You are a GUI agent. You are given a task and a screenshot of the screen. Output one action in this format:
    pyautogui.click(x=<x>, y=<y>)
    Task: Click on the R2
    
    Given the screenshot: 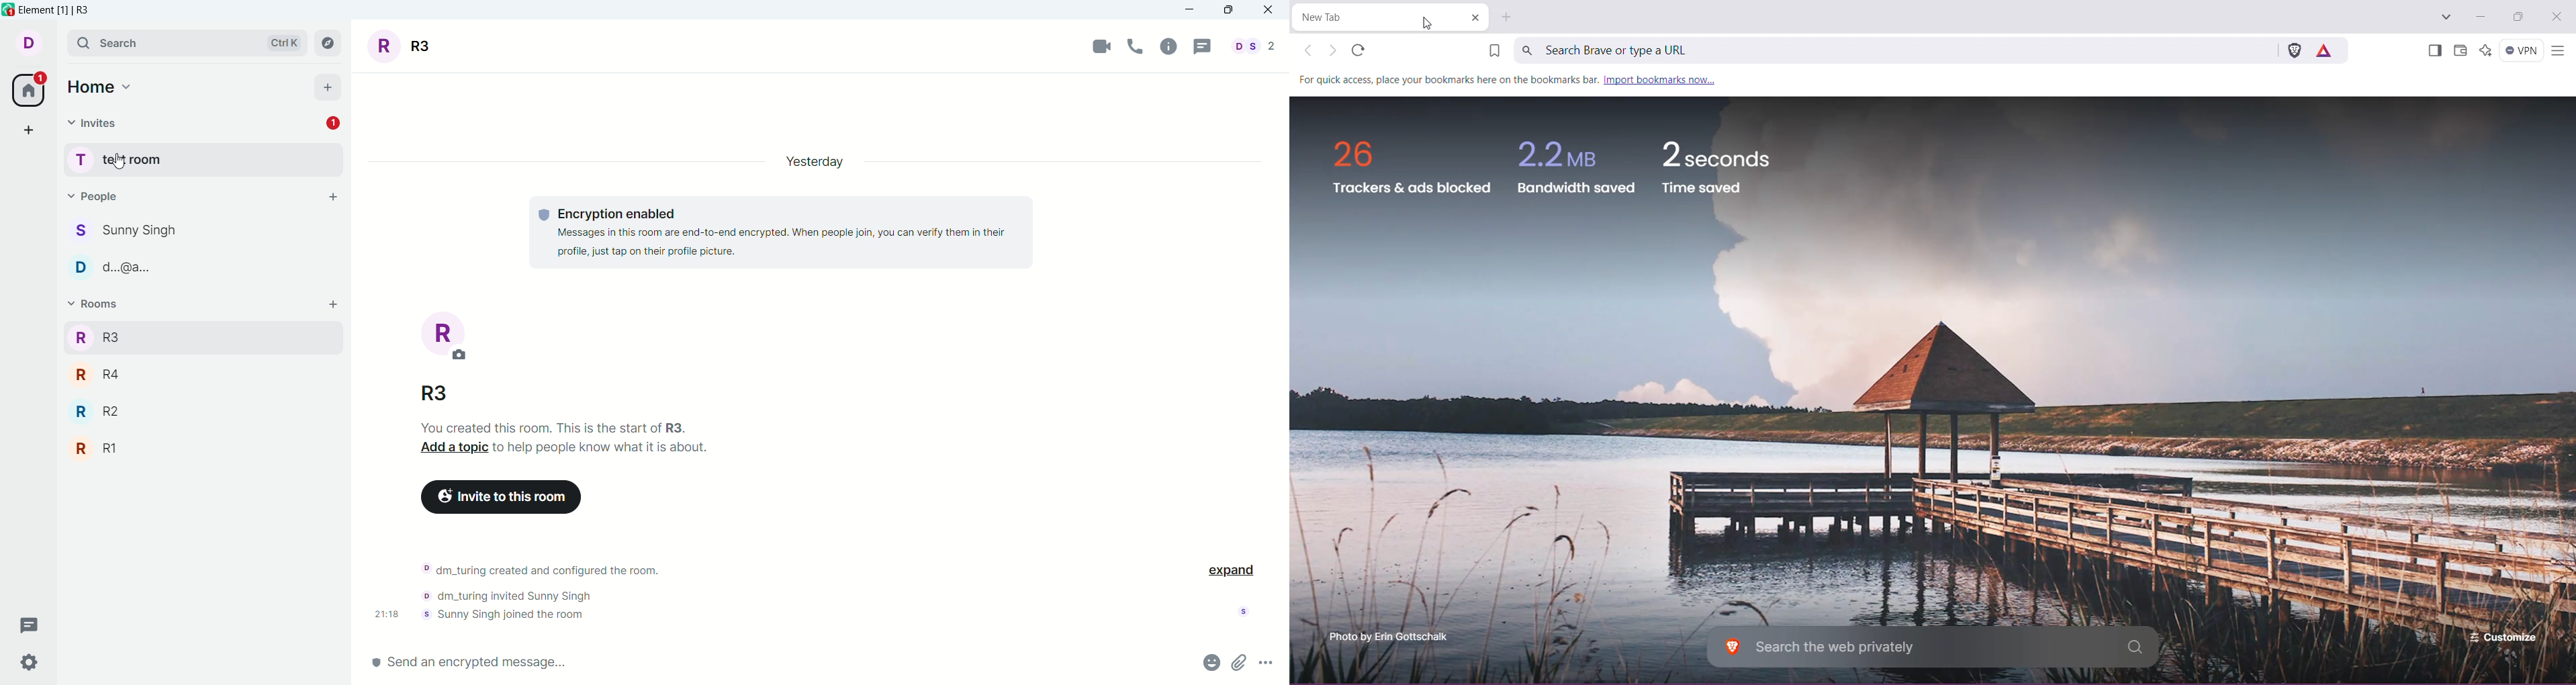 What is the action you would take?
    pyautogui.click(x=201, y=410)
    